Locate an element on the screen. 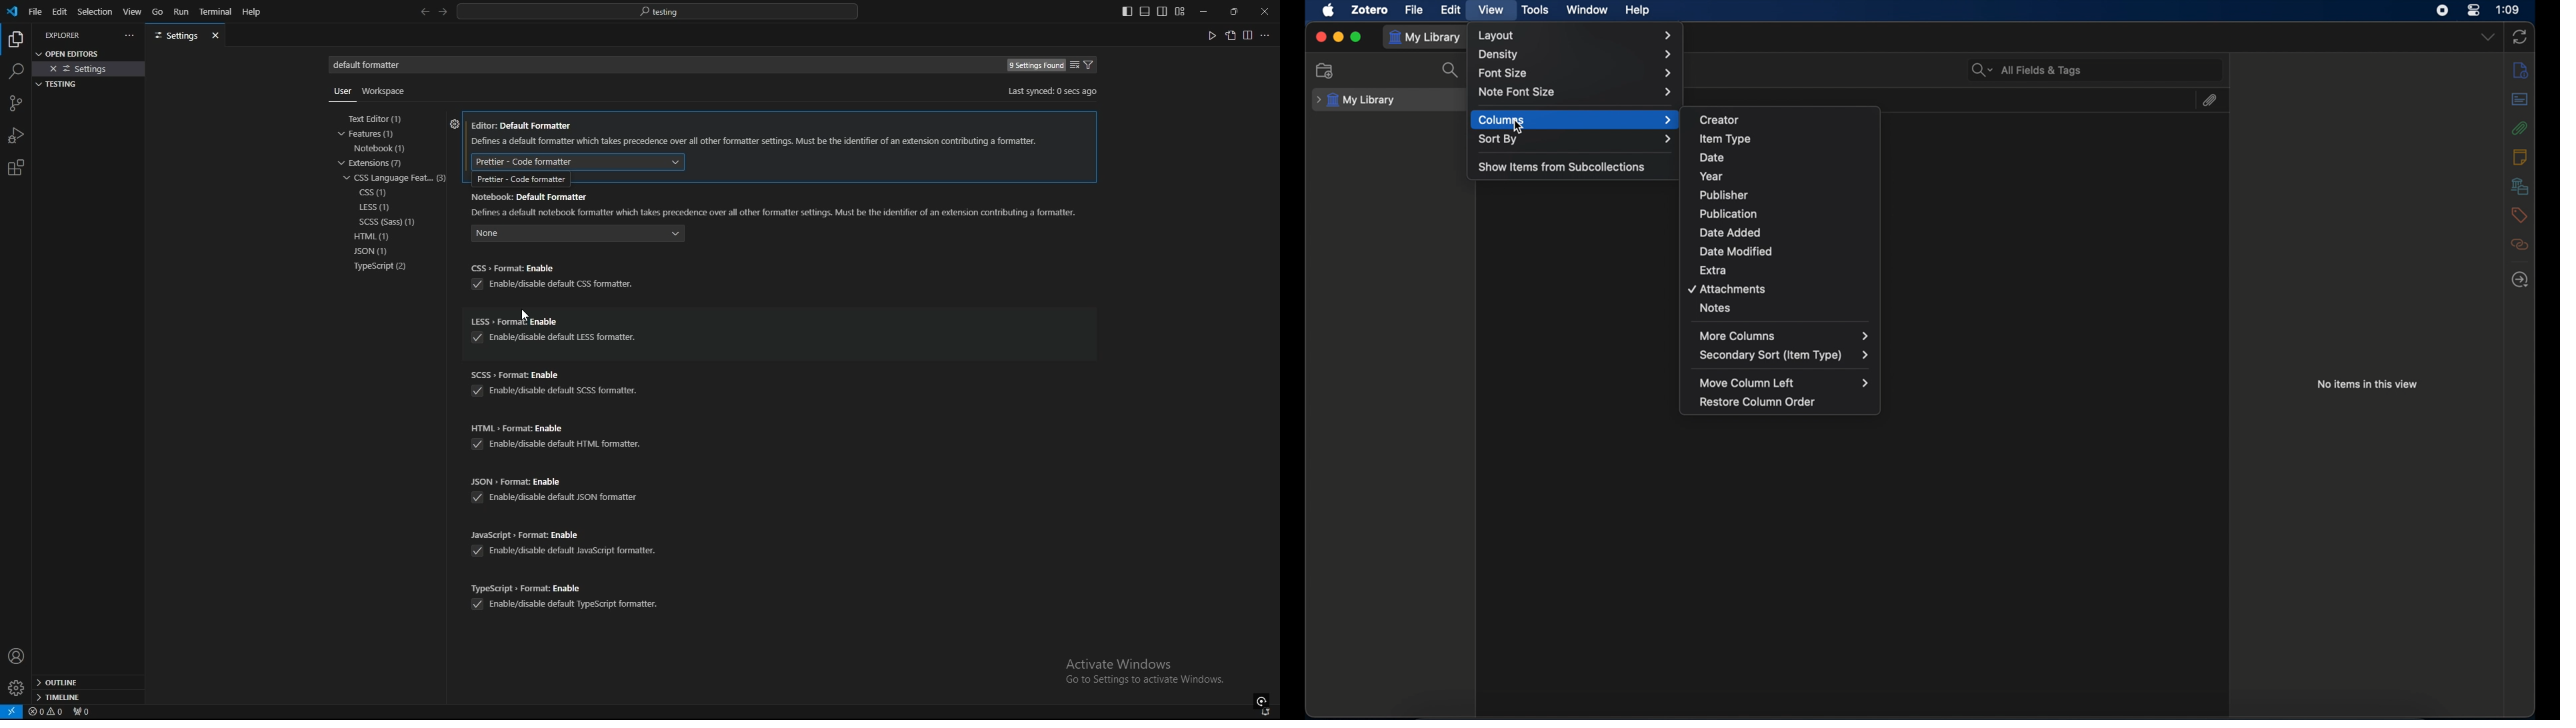 This screenshot has height=728, width=2576. extra is located at coordinates (1715, 269).